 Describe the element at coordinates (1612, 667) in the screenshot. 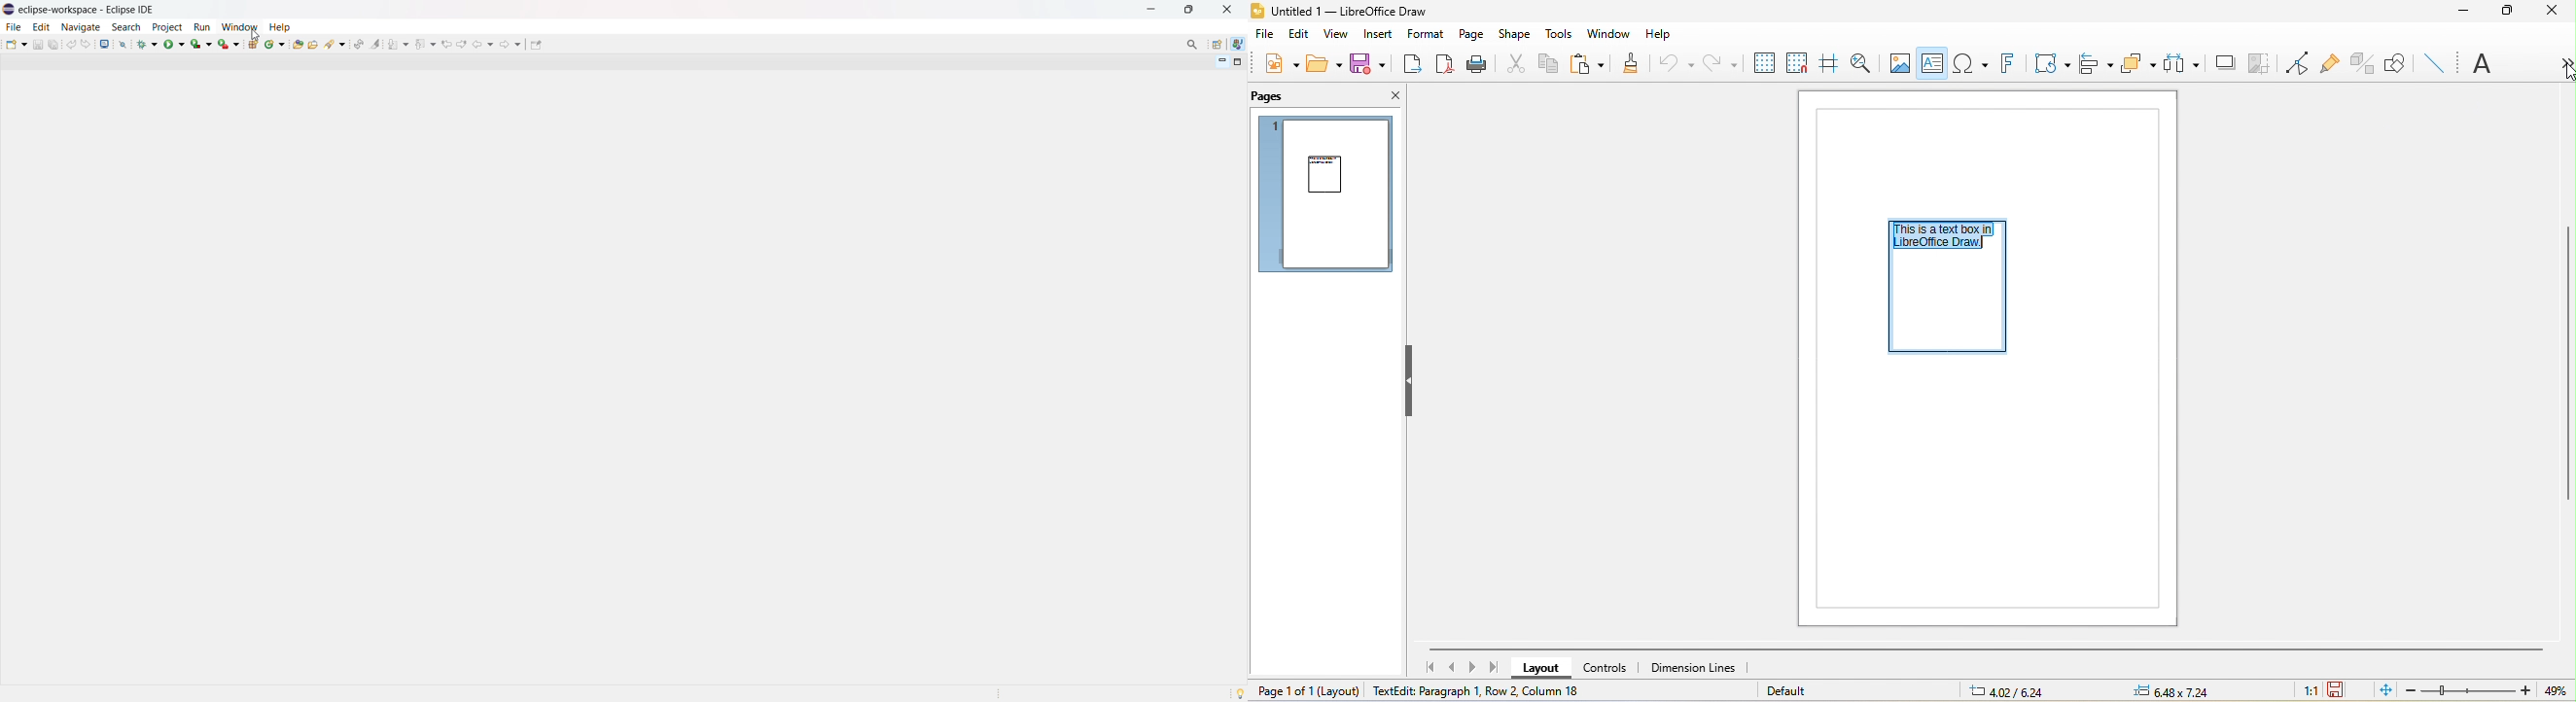

I see `controls` at that location.